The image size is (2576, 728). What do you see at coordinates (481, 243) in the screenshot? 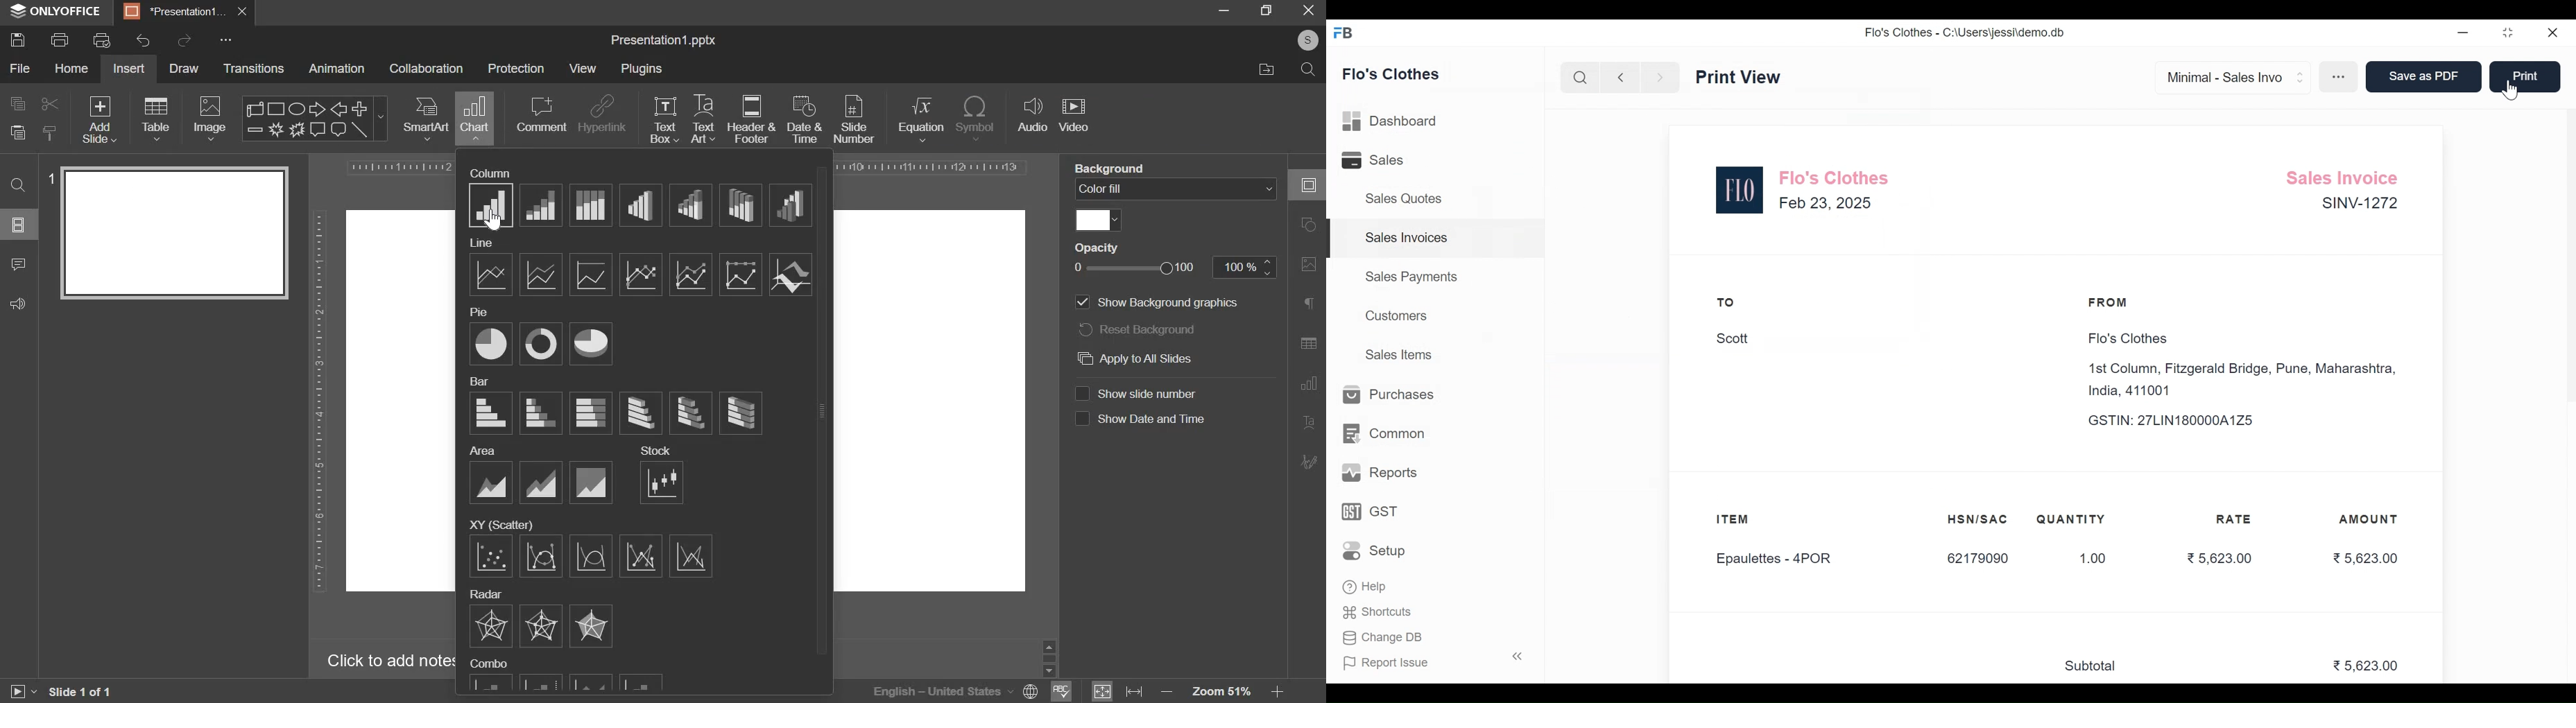
I see `line` at bounding box center [481, 243].